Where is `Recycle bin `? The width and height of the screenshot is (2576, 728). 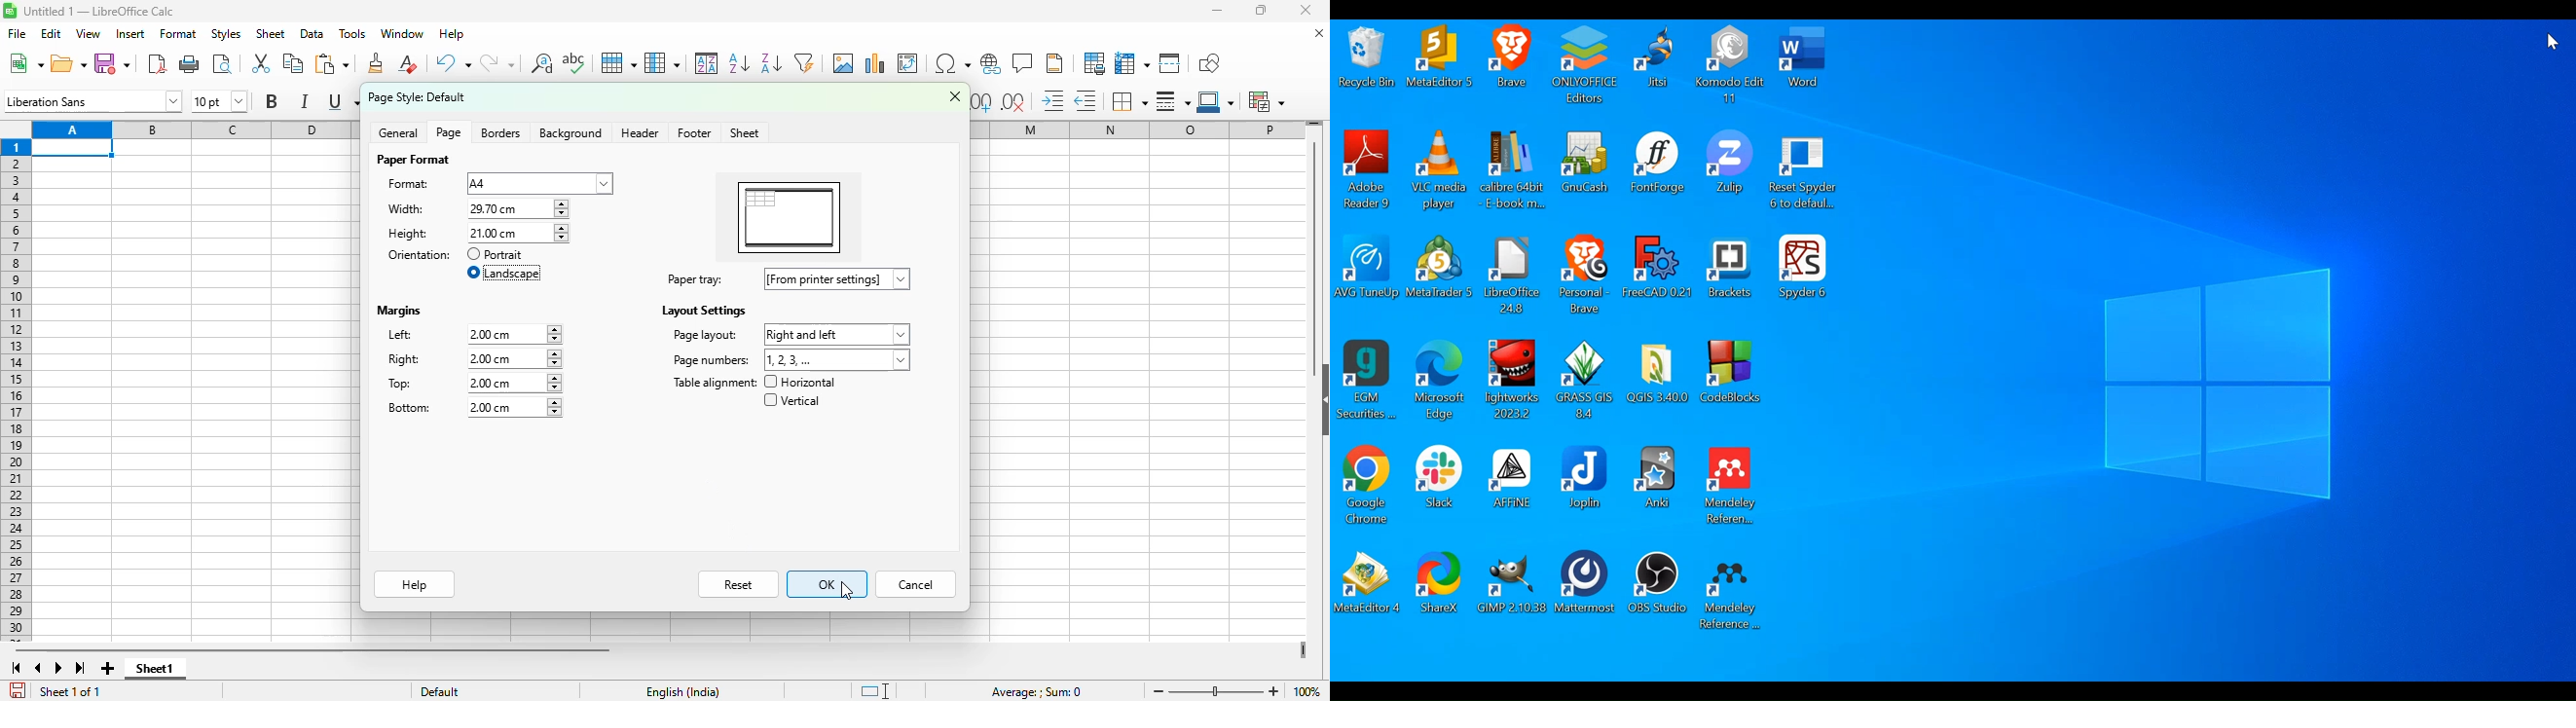
Recycle bin  is located at coordinates (1366, 65).